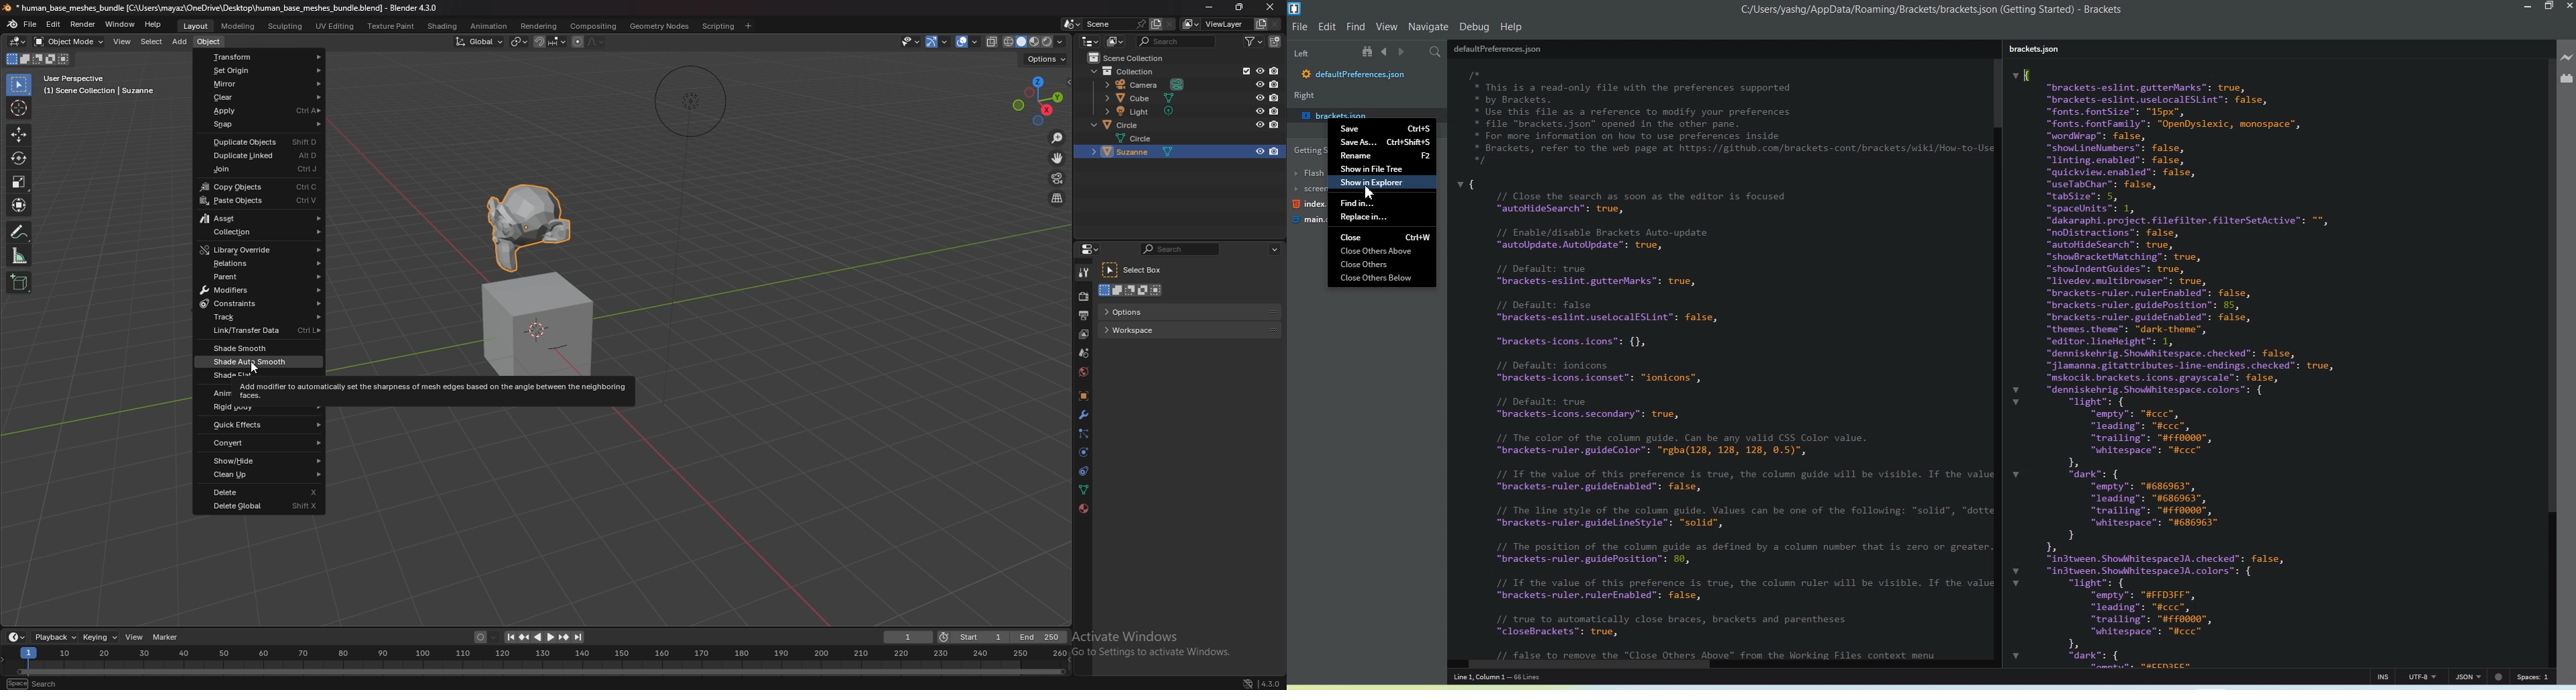 Image resolution: width=2576 pixels, height=700 pixels. I want to click on brackets.json, so click(1337, 115).